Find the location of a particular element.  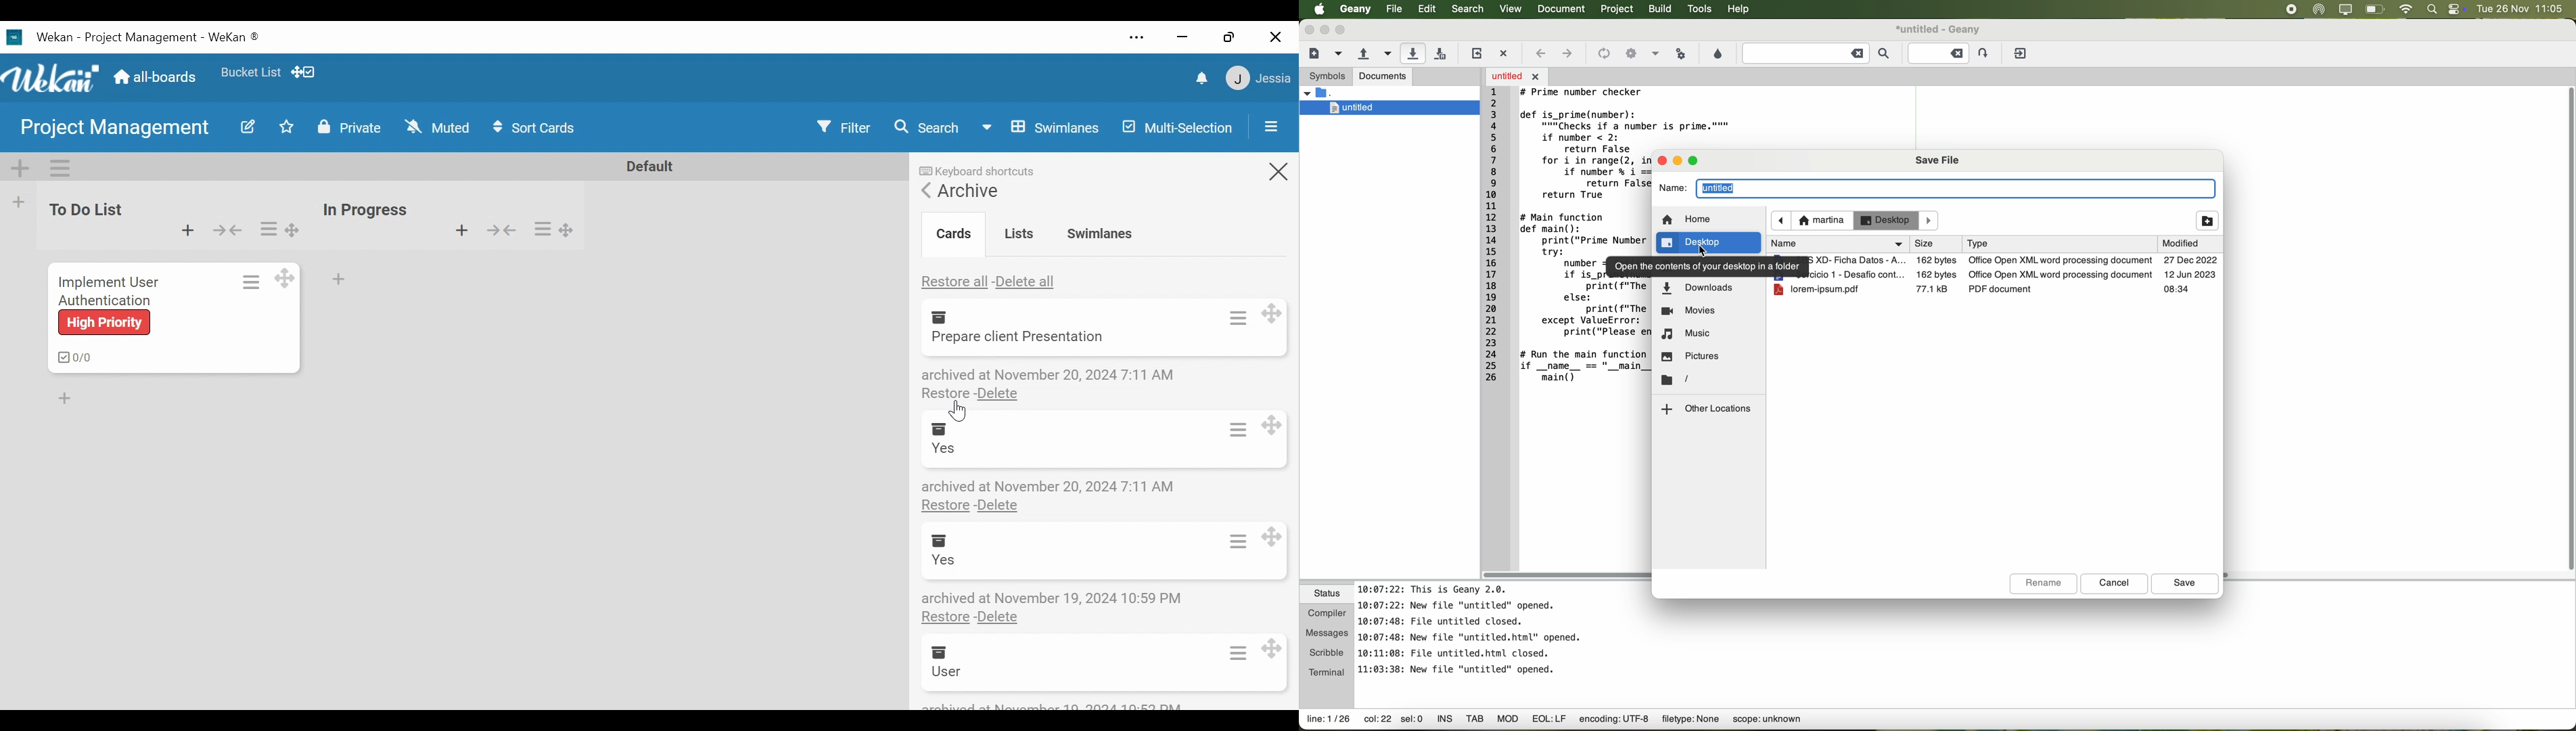

Archive Box  is located at coordinates (934, 541).